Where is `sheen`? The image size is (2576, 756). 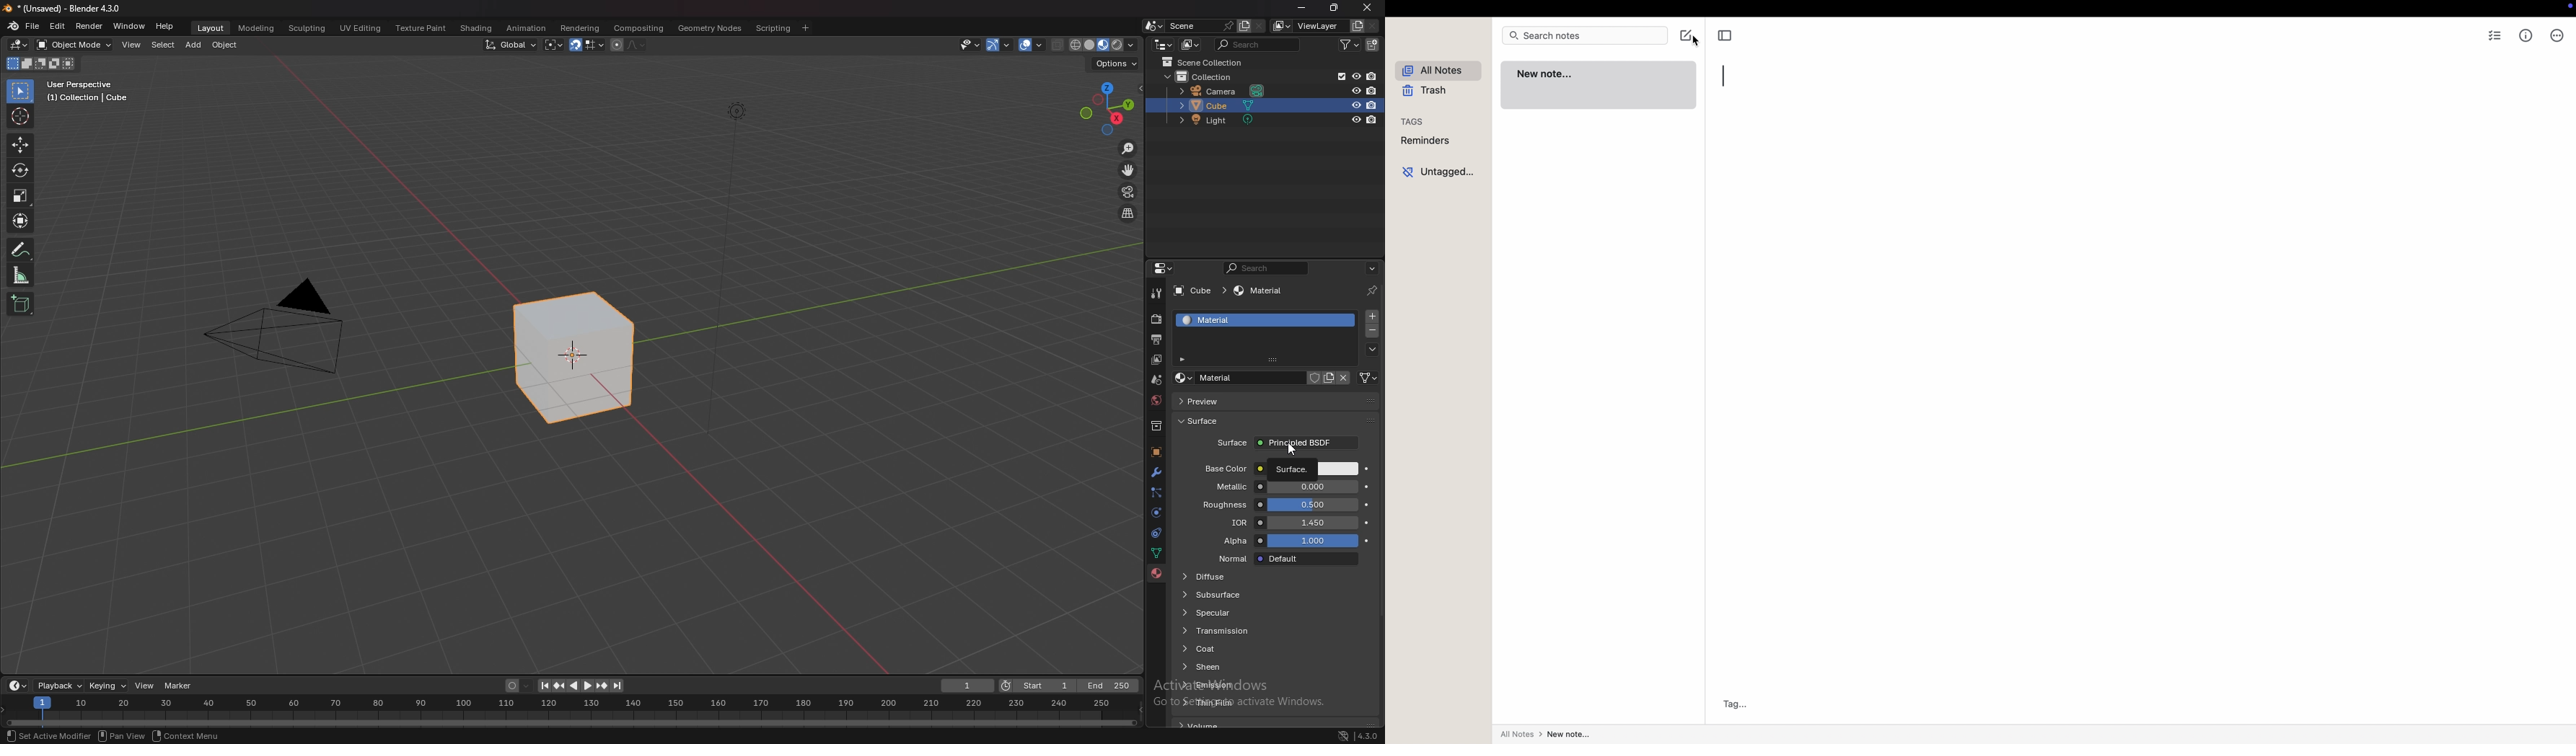
sheen is located at coordinates (1236, 666).